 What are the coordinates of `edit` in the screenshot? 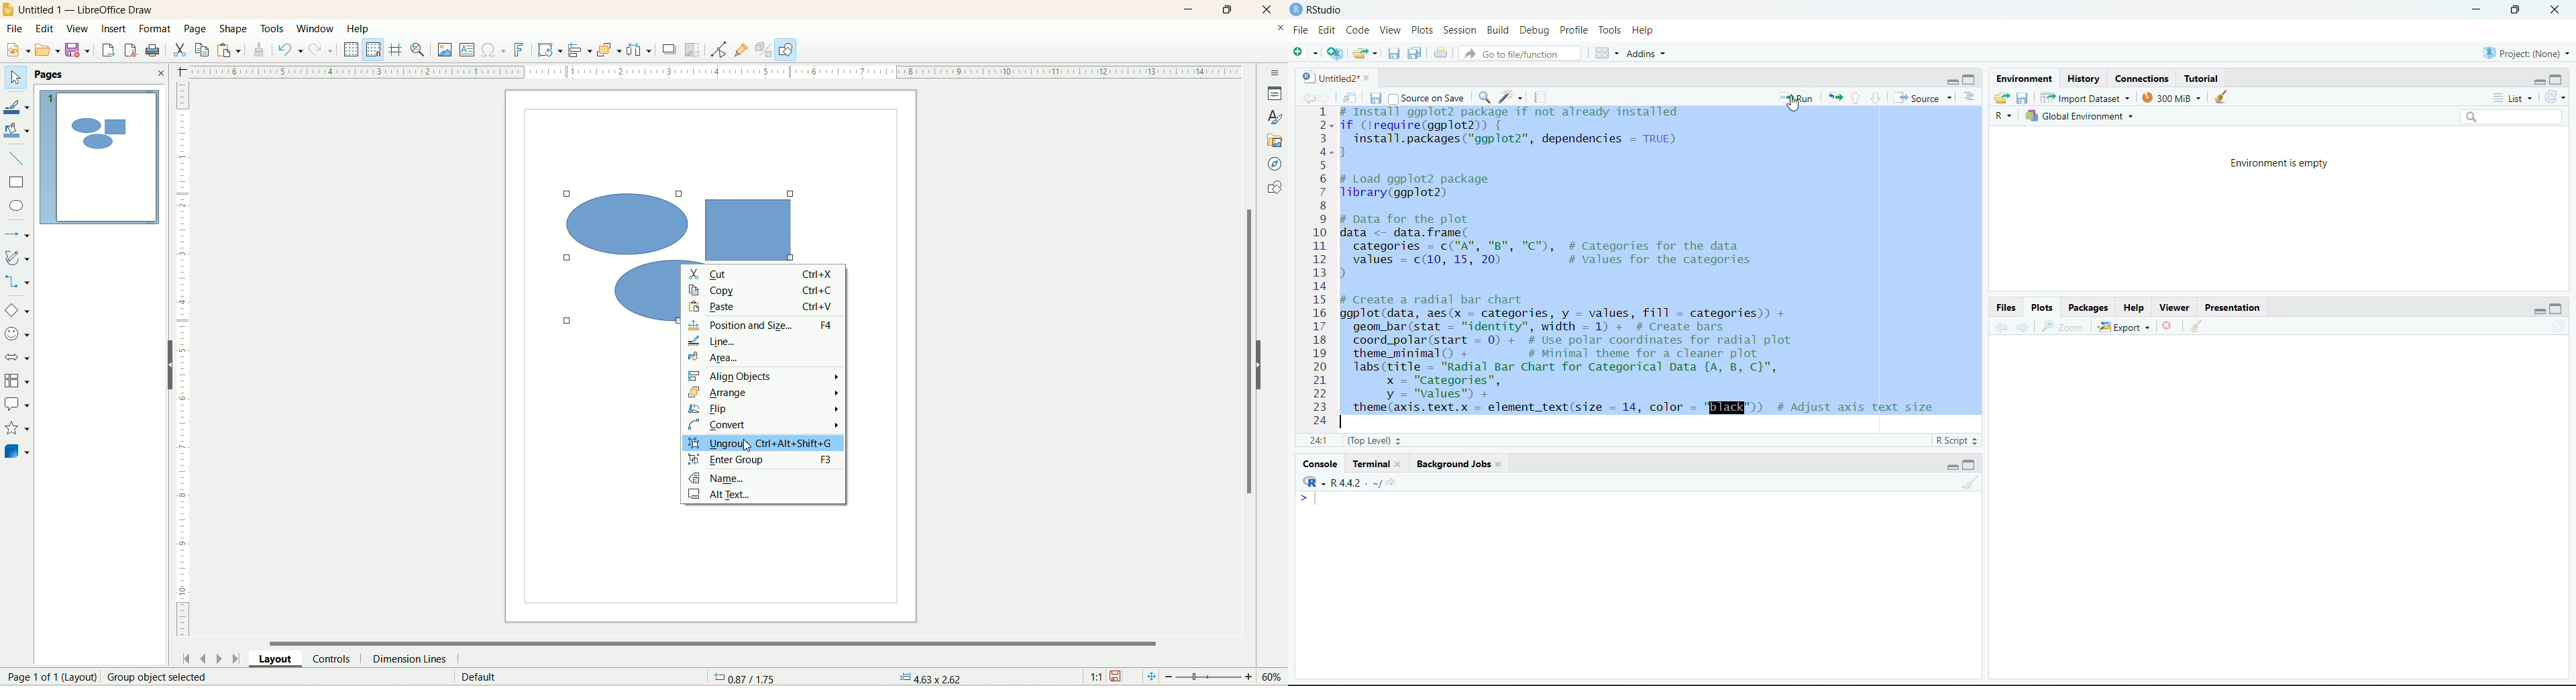 It's located at (46, 30).